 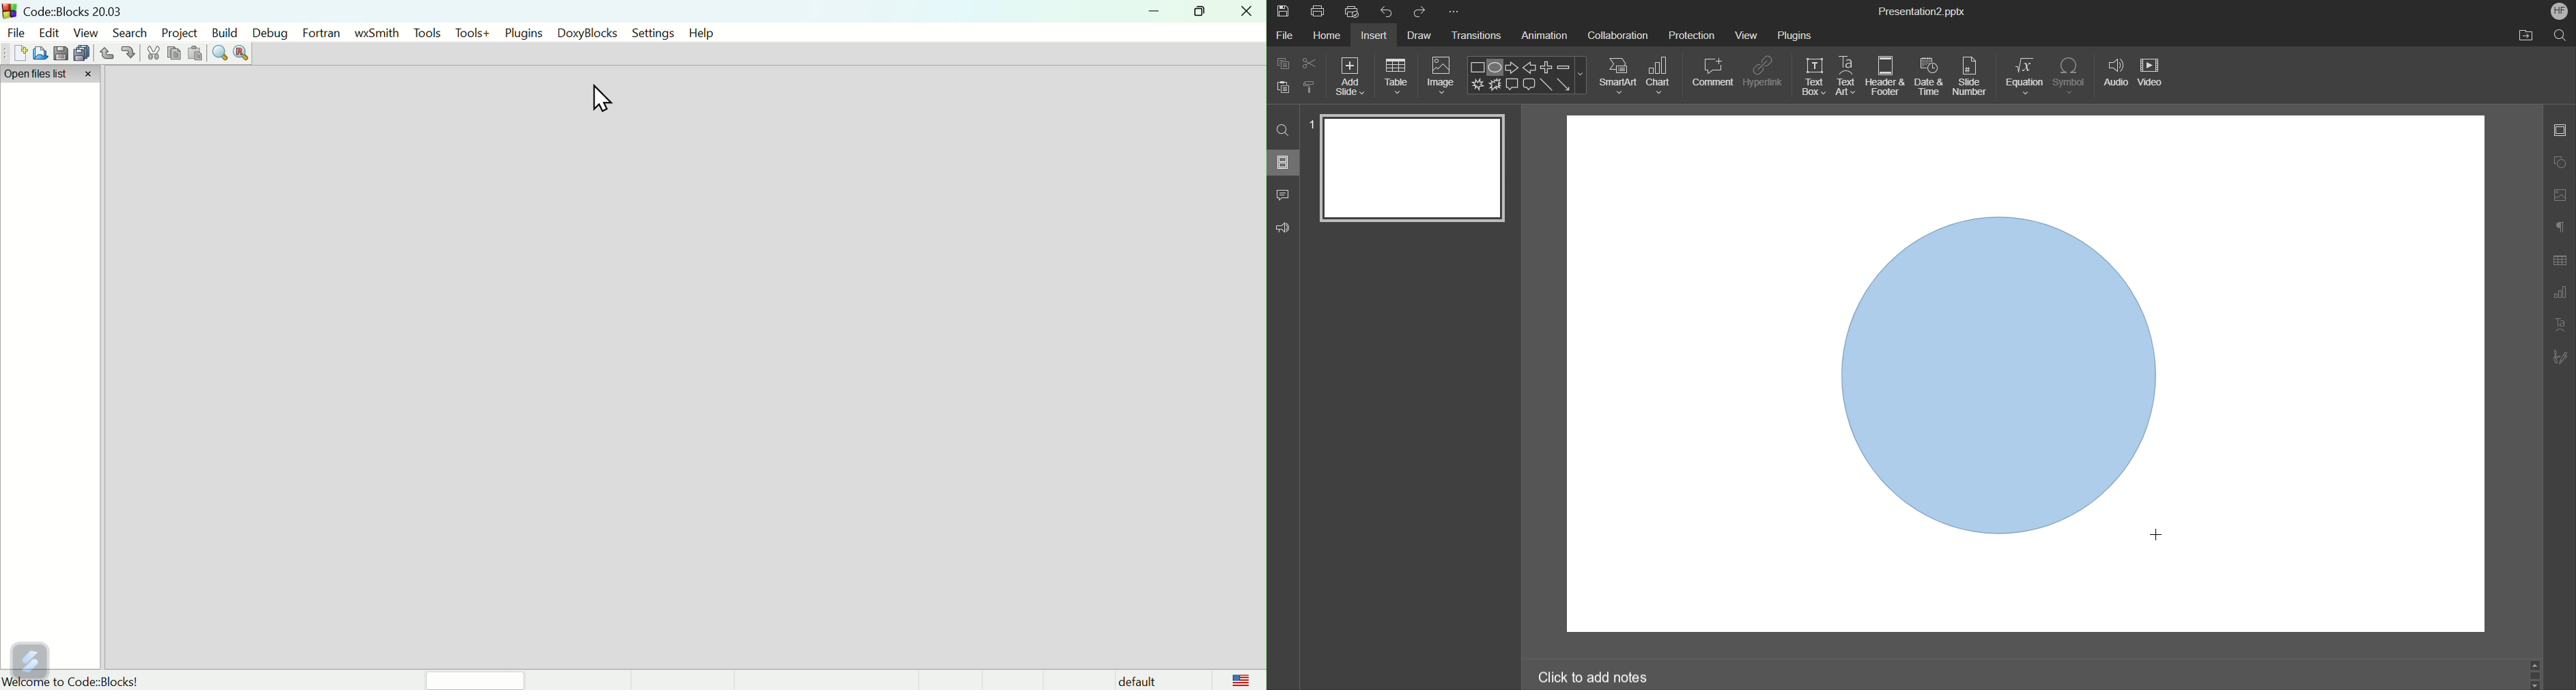 What do you see at coordinates (1284, 162) in the screenshot?
I see `Sildes` at bounding box center [1284, 162].